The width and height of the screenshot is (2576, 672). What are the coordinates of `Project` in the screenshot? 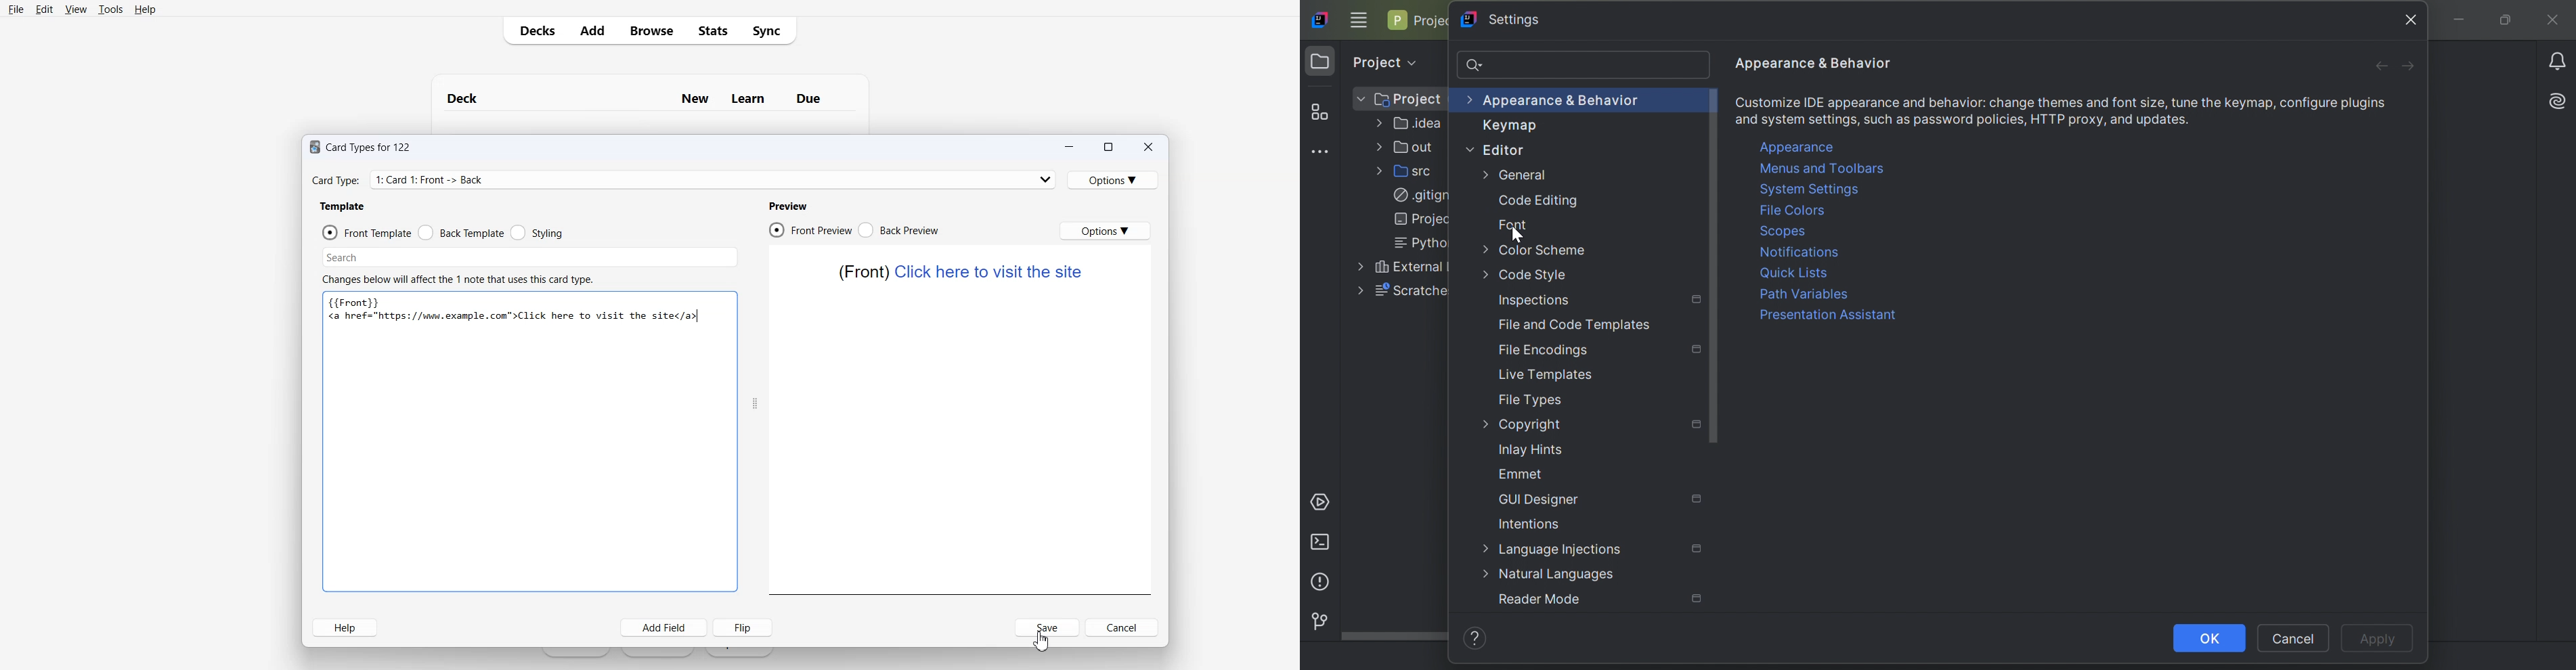 It's located at (1398, 100).